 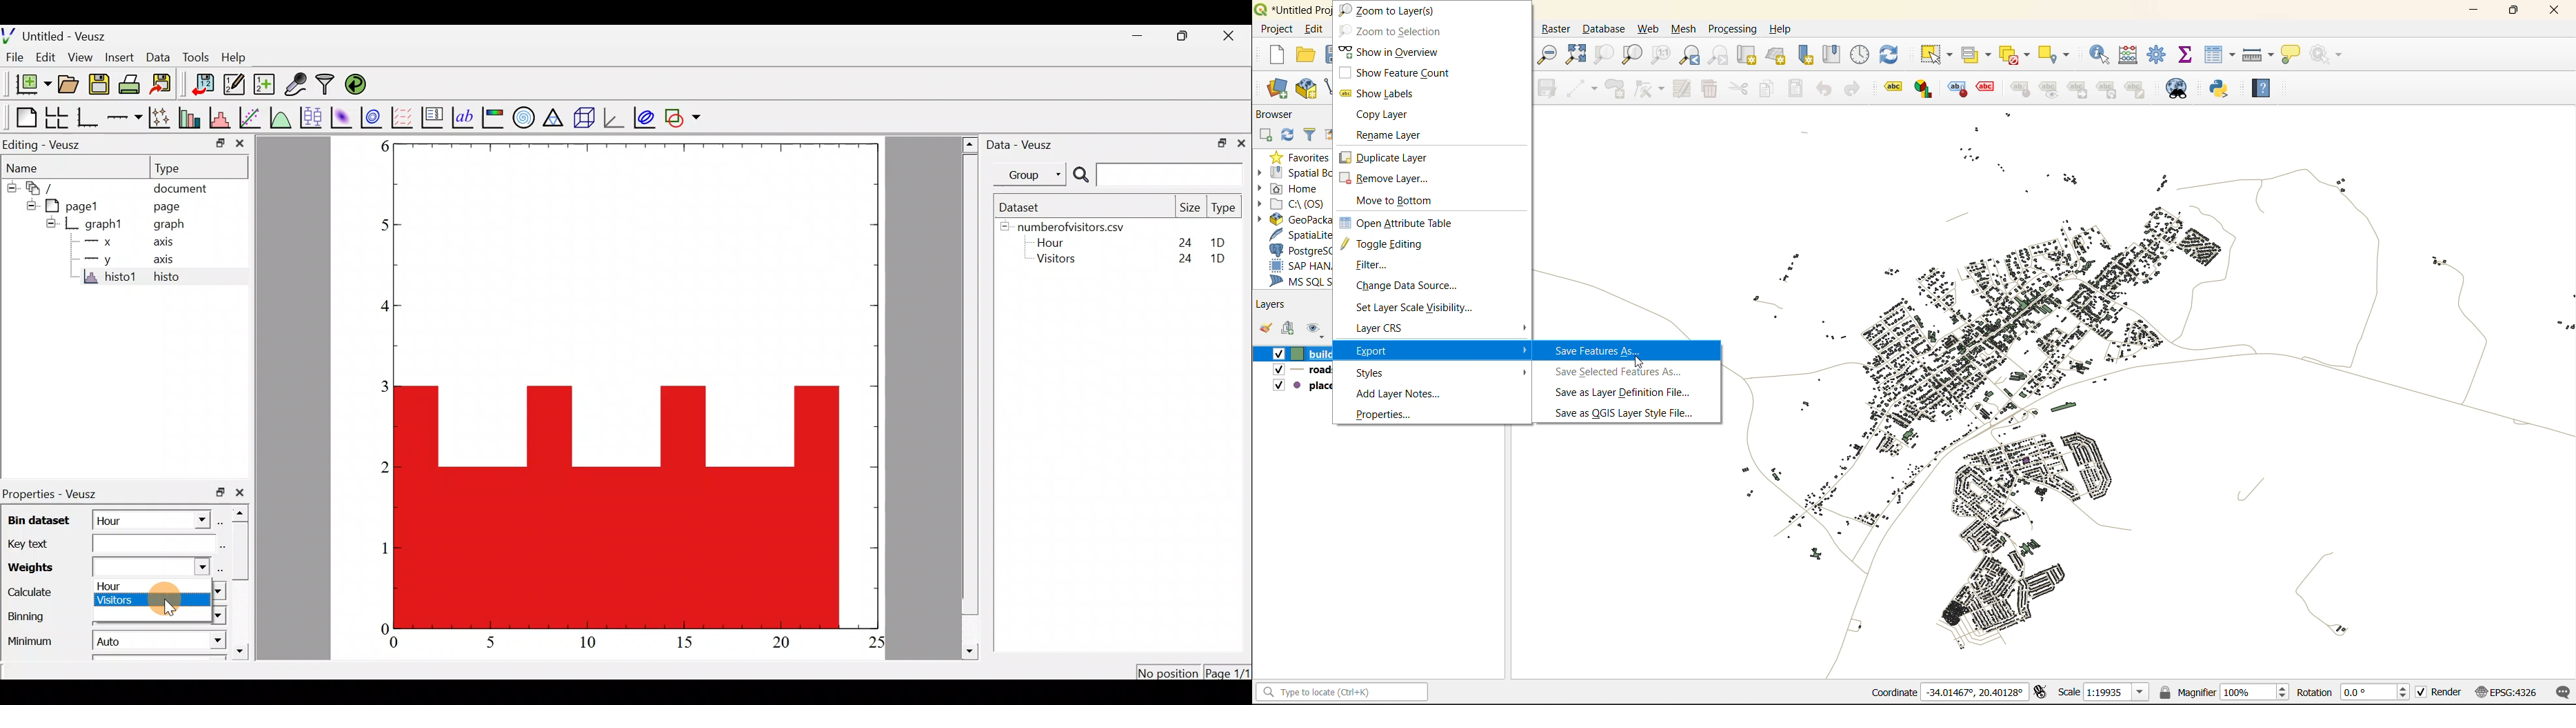 What do you see at coordinates (219, 571) in the screenshot?
I see `select using dataset browser` at bounding box center [219, 571].